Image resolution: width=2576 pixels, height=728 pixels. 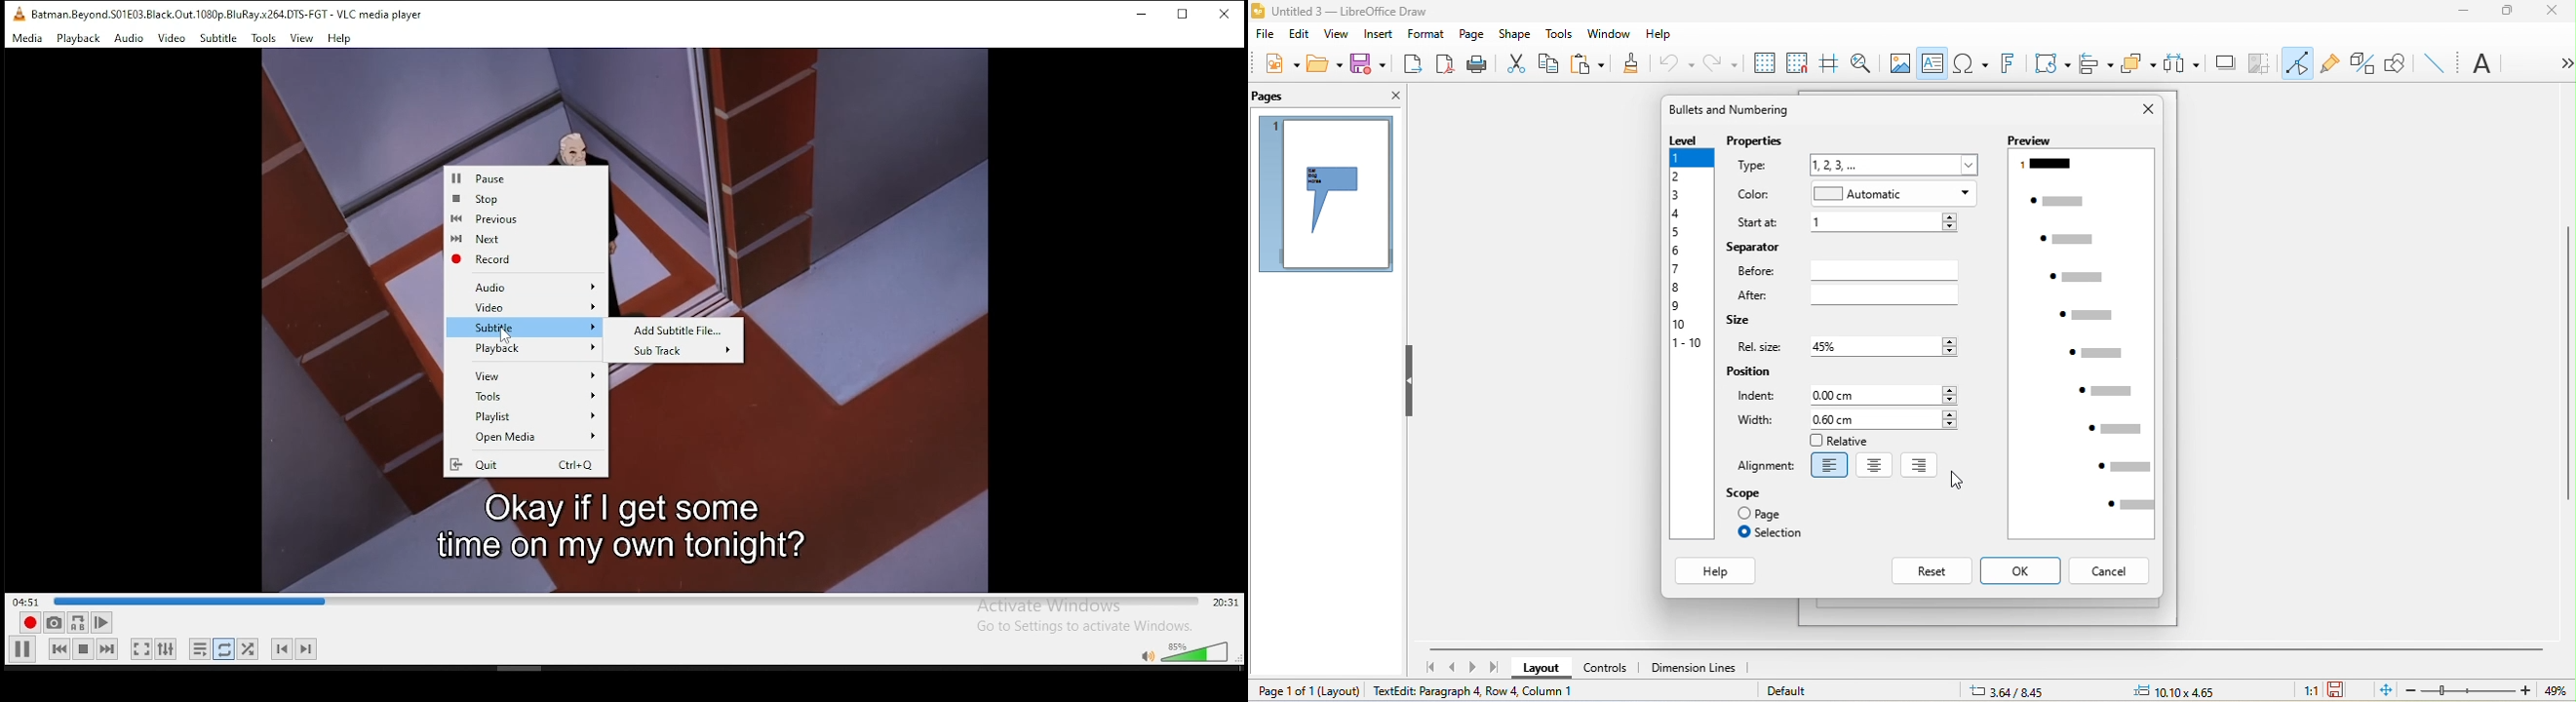 What do you see at coordinates (340, 40) in the screenshot?
I see `Help` at bounding box center [340, 40].